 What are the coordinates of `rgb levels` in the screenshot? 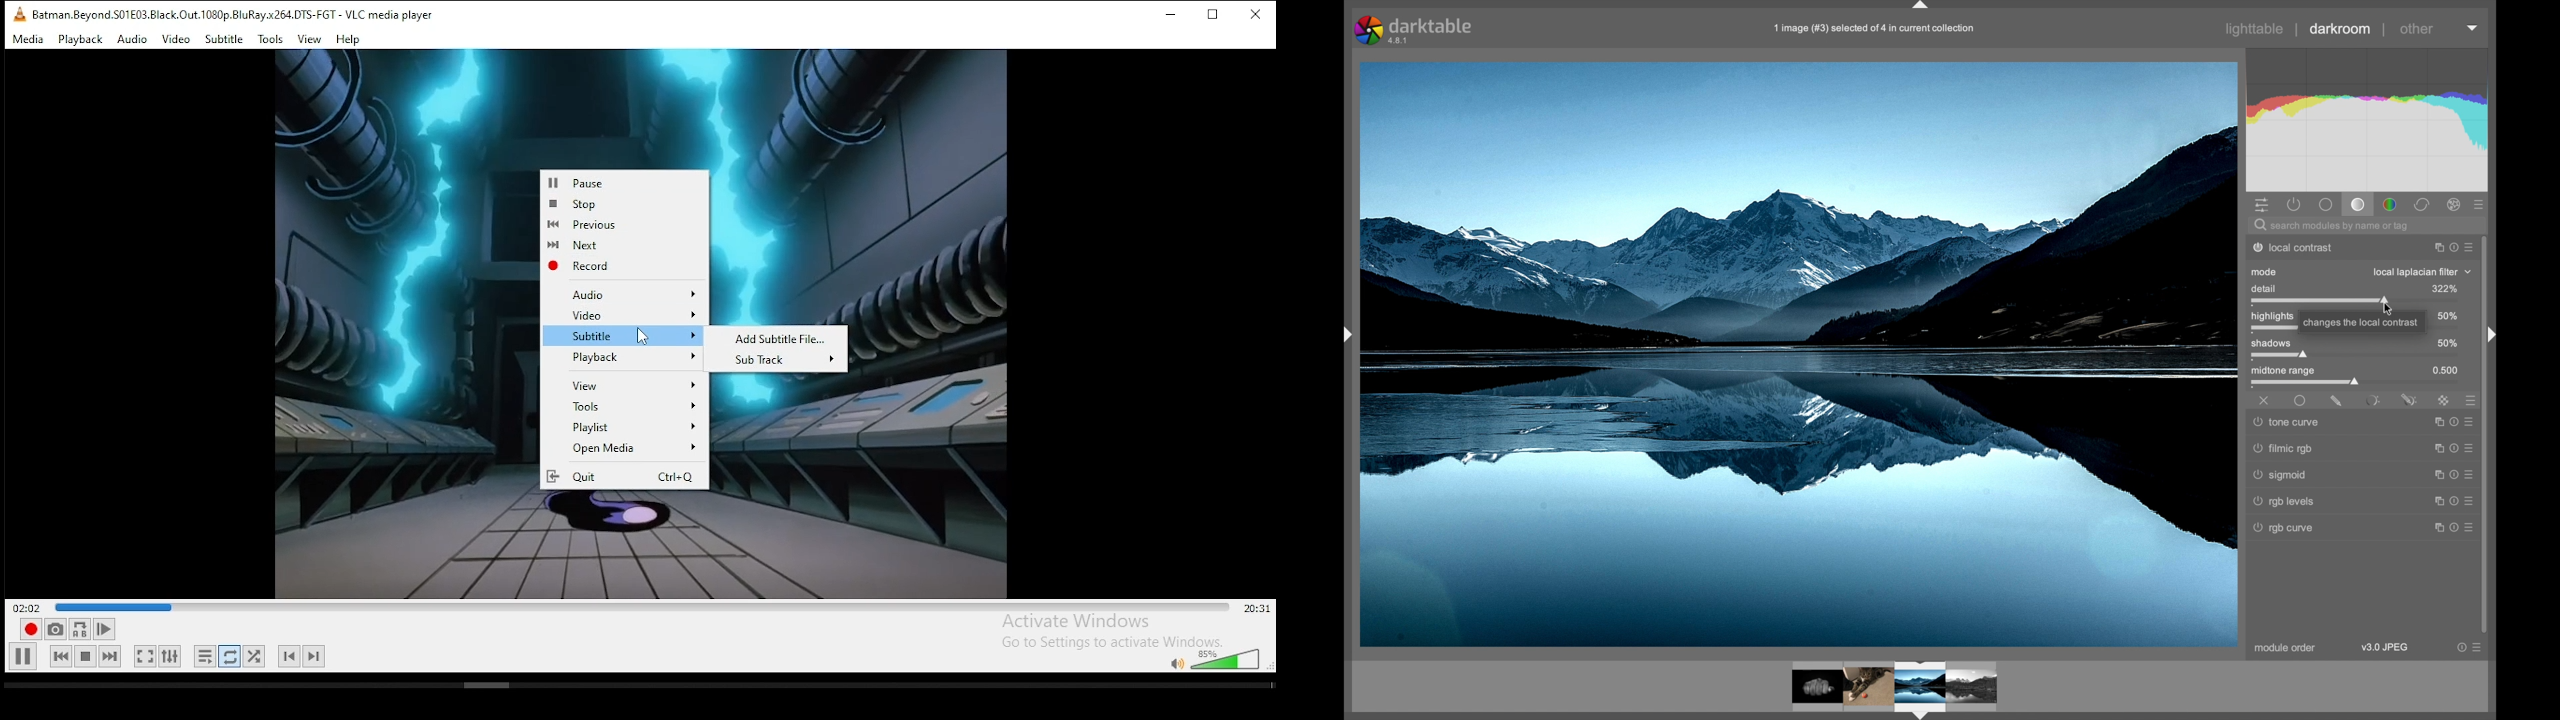 It's located at (2283, 501).